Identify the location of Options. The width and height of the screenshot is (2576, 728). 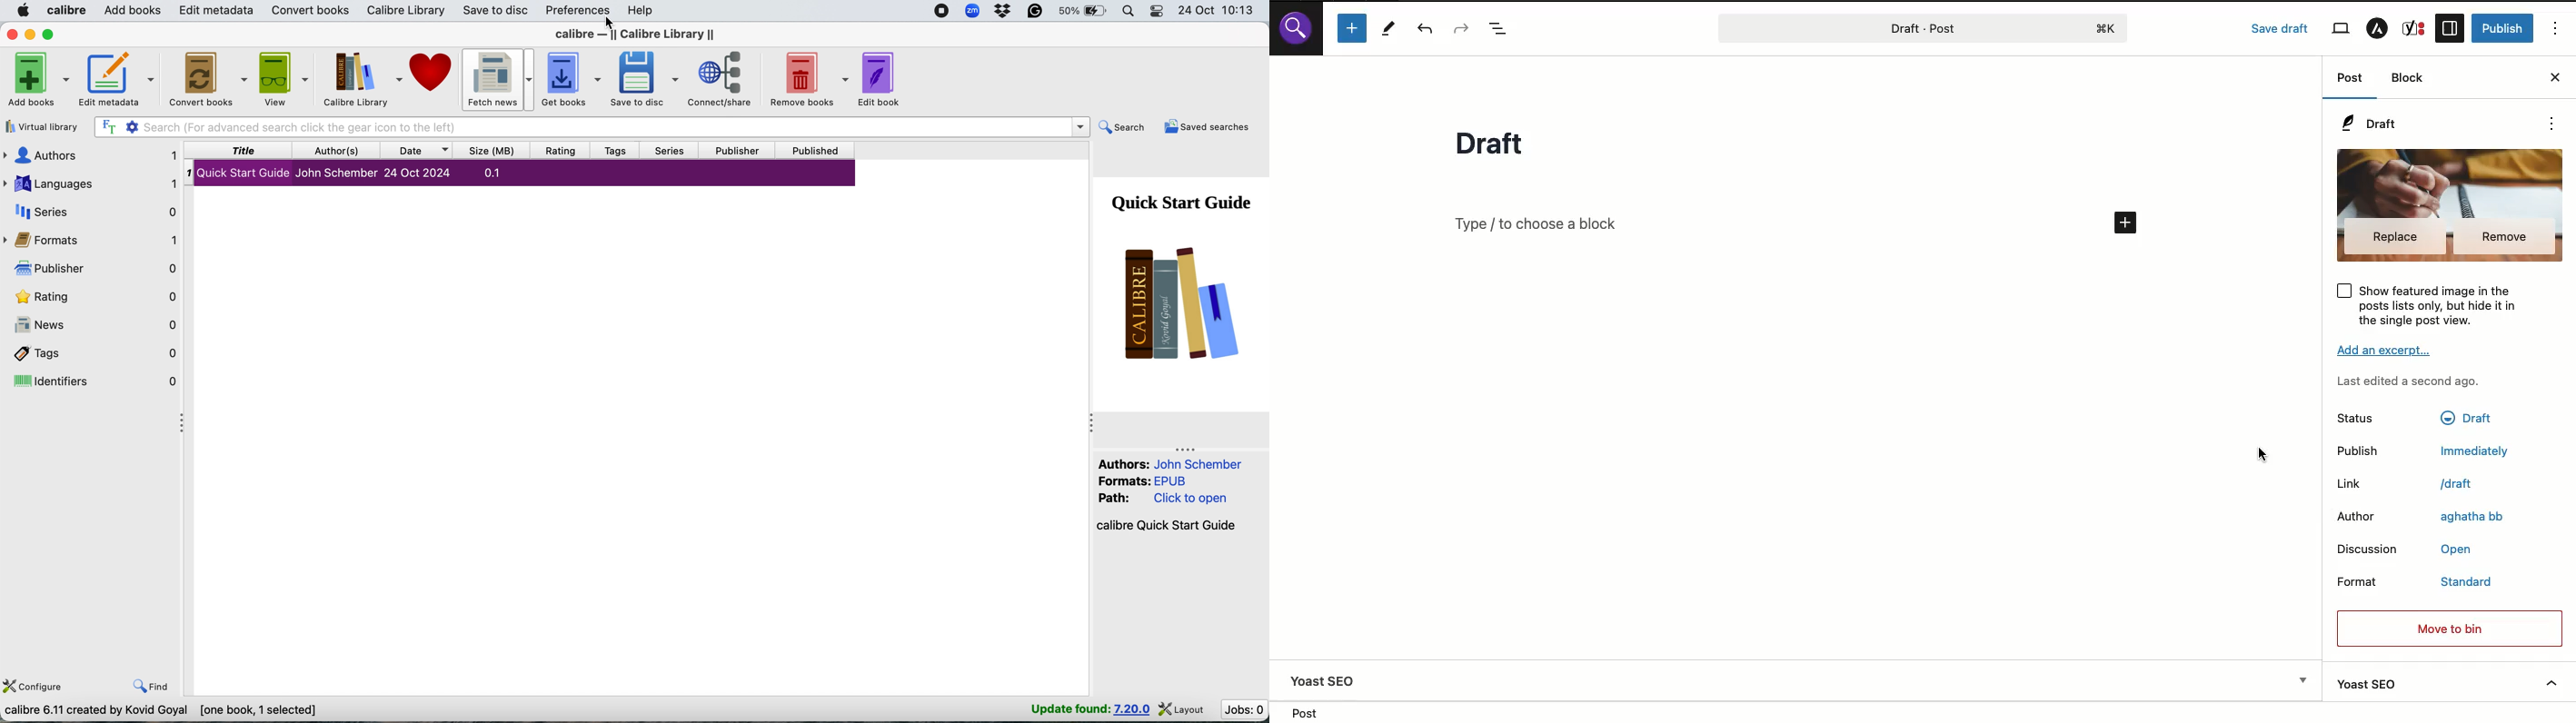
(2555, 30).